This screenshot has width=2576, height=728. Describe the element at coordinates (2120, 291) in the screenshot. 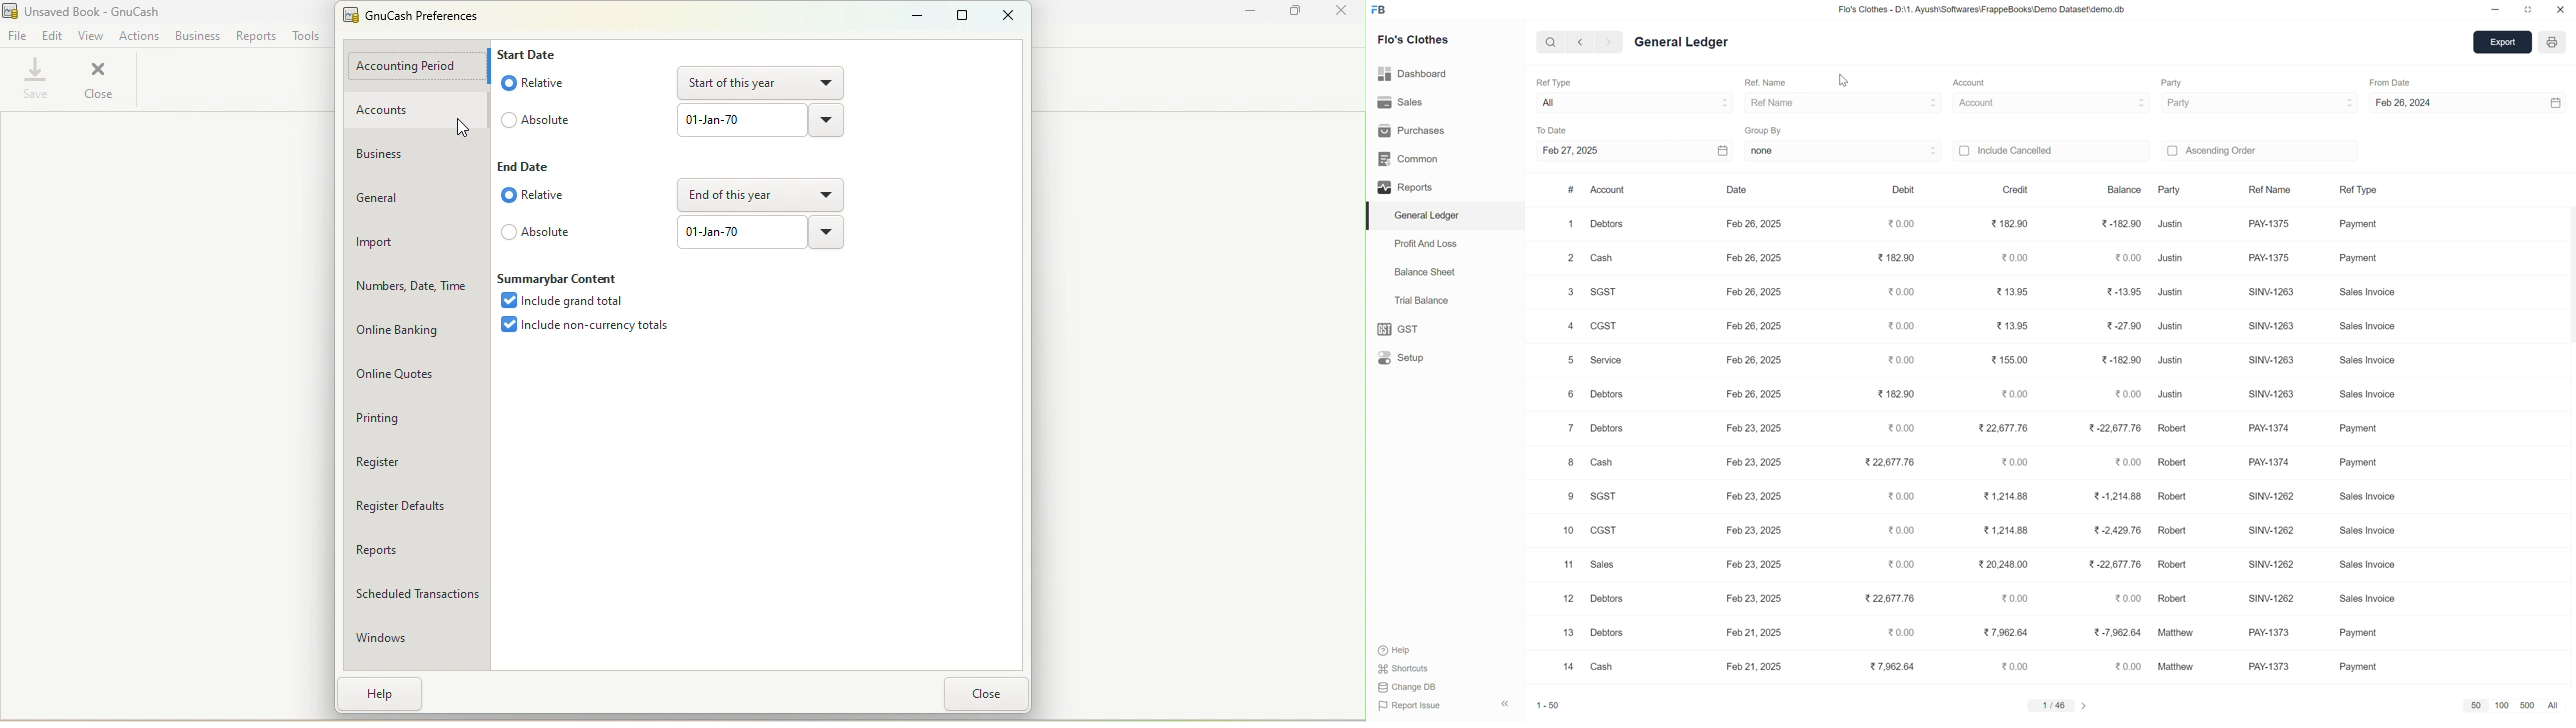

I see `-13.95` at that location.